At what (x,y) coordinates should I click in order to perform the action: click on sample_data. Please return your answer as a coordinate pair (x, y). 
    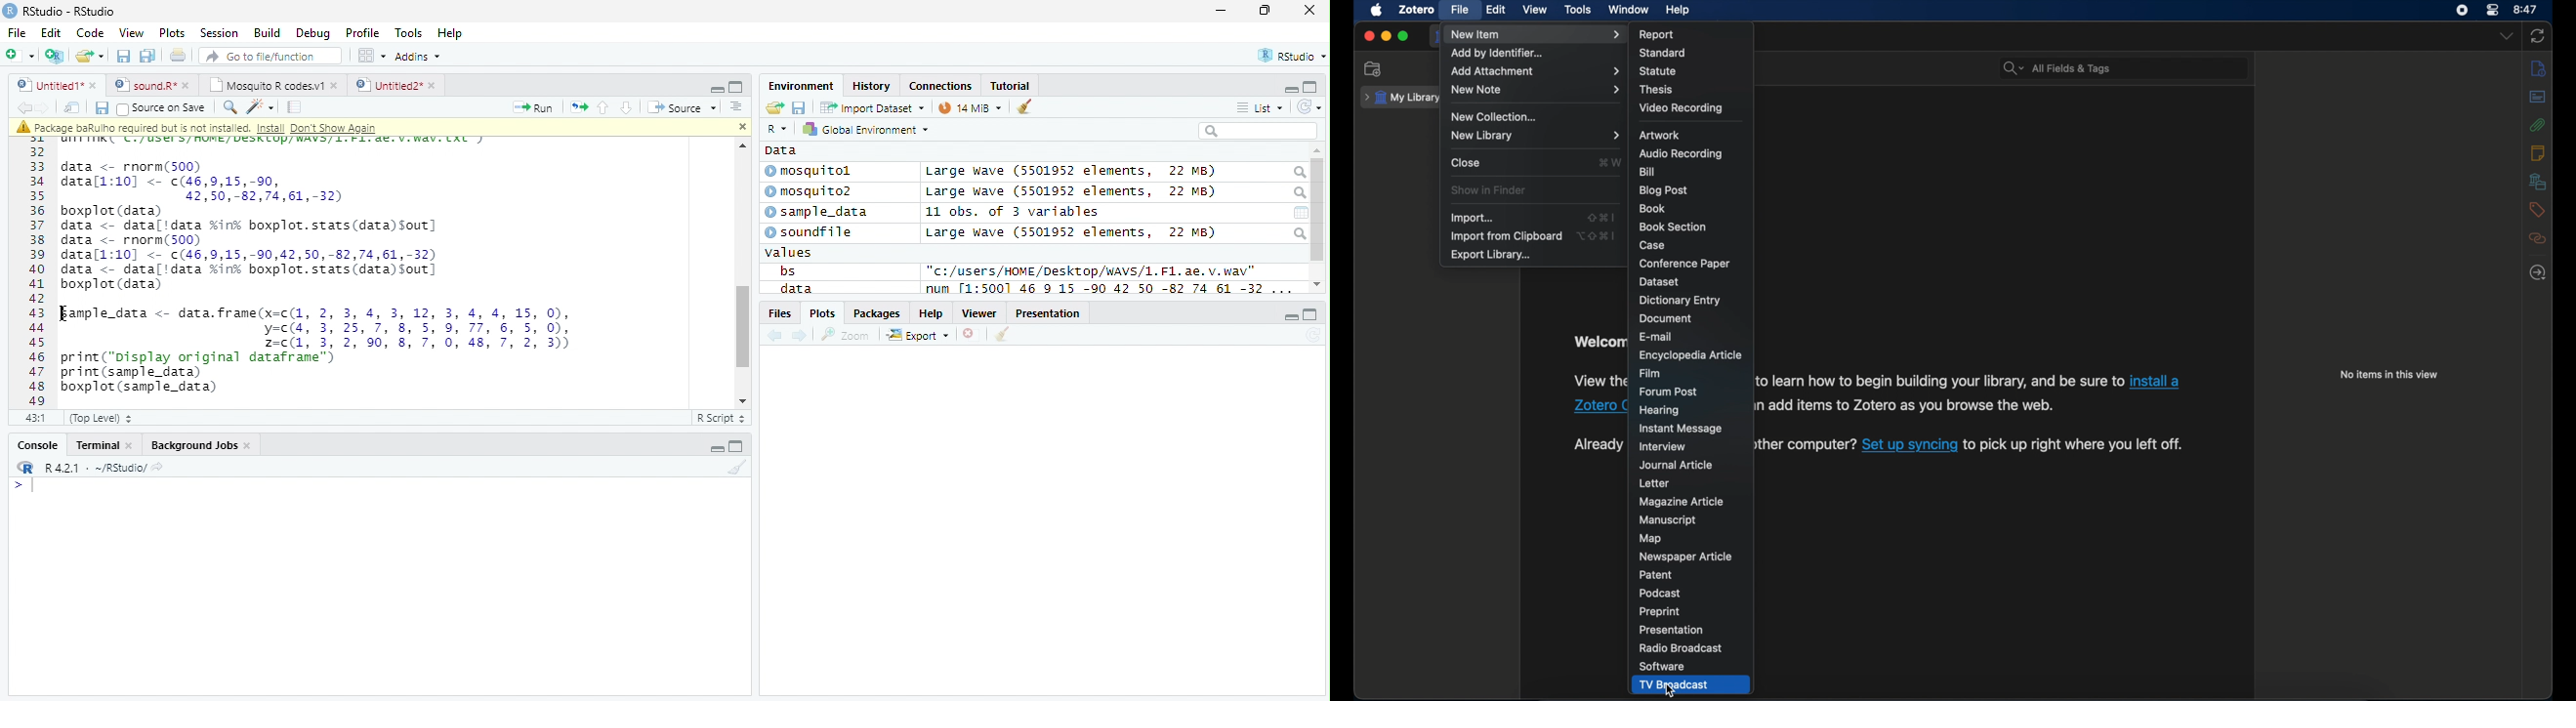
    Looking at the image, I should click on (818, 213).